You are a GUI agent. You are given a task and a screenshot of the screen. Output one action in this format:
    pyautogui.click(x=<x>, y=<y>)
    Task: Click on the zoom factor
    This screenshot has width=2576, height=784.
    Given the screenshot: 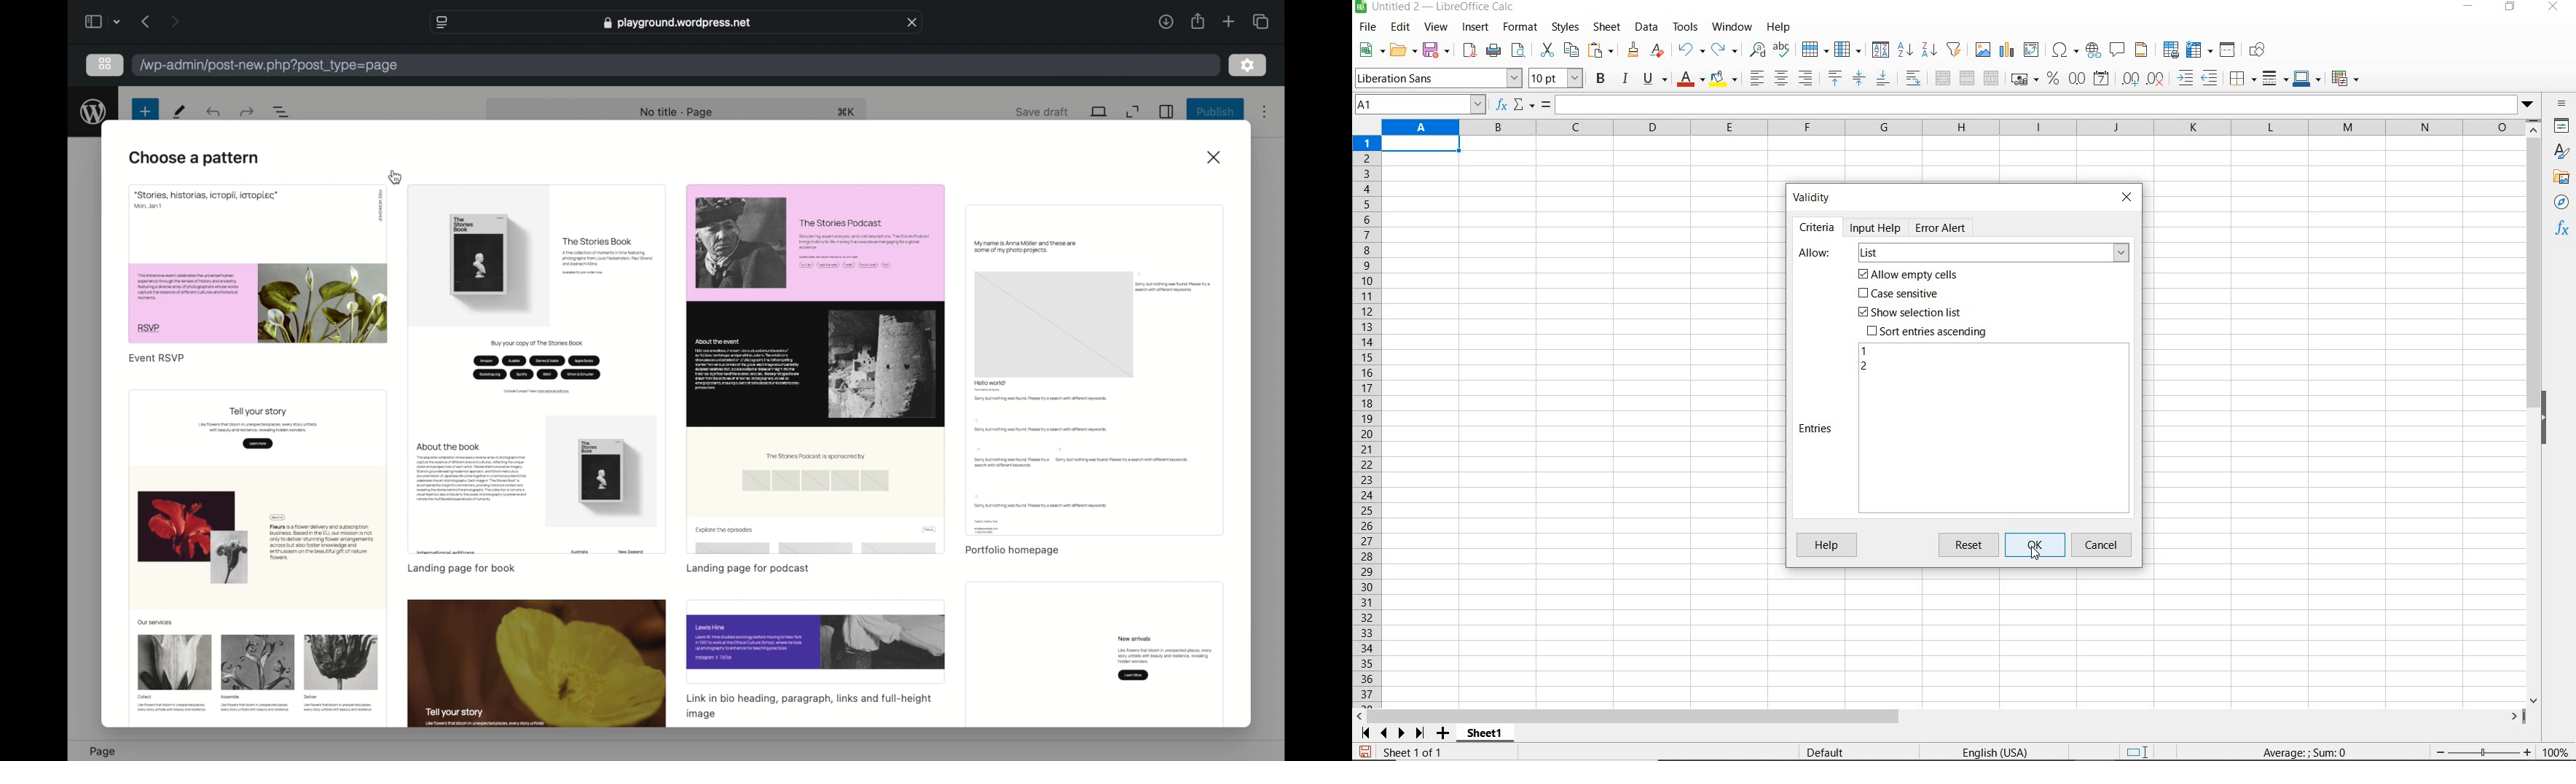 What is the action you would take?
    pyautogui.click(x=2556, y=752)
    